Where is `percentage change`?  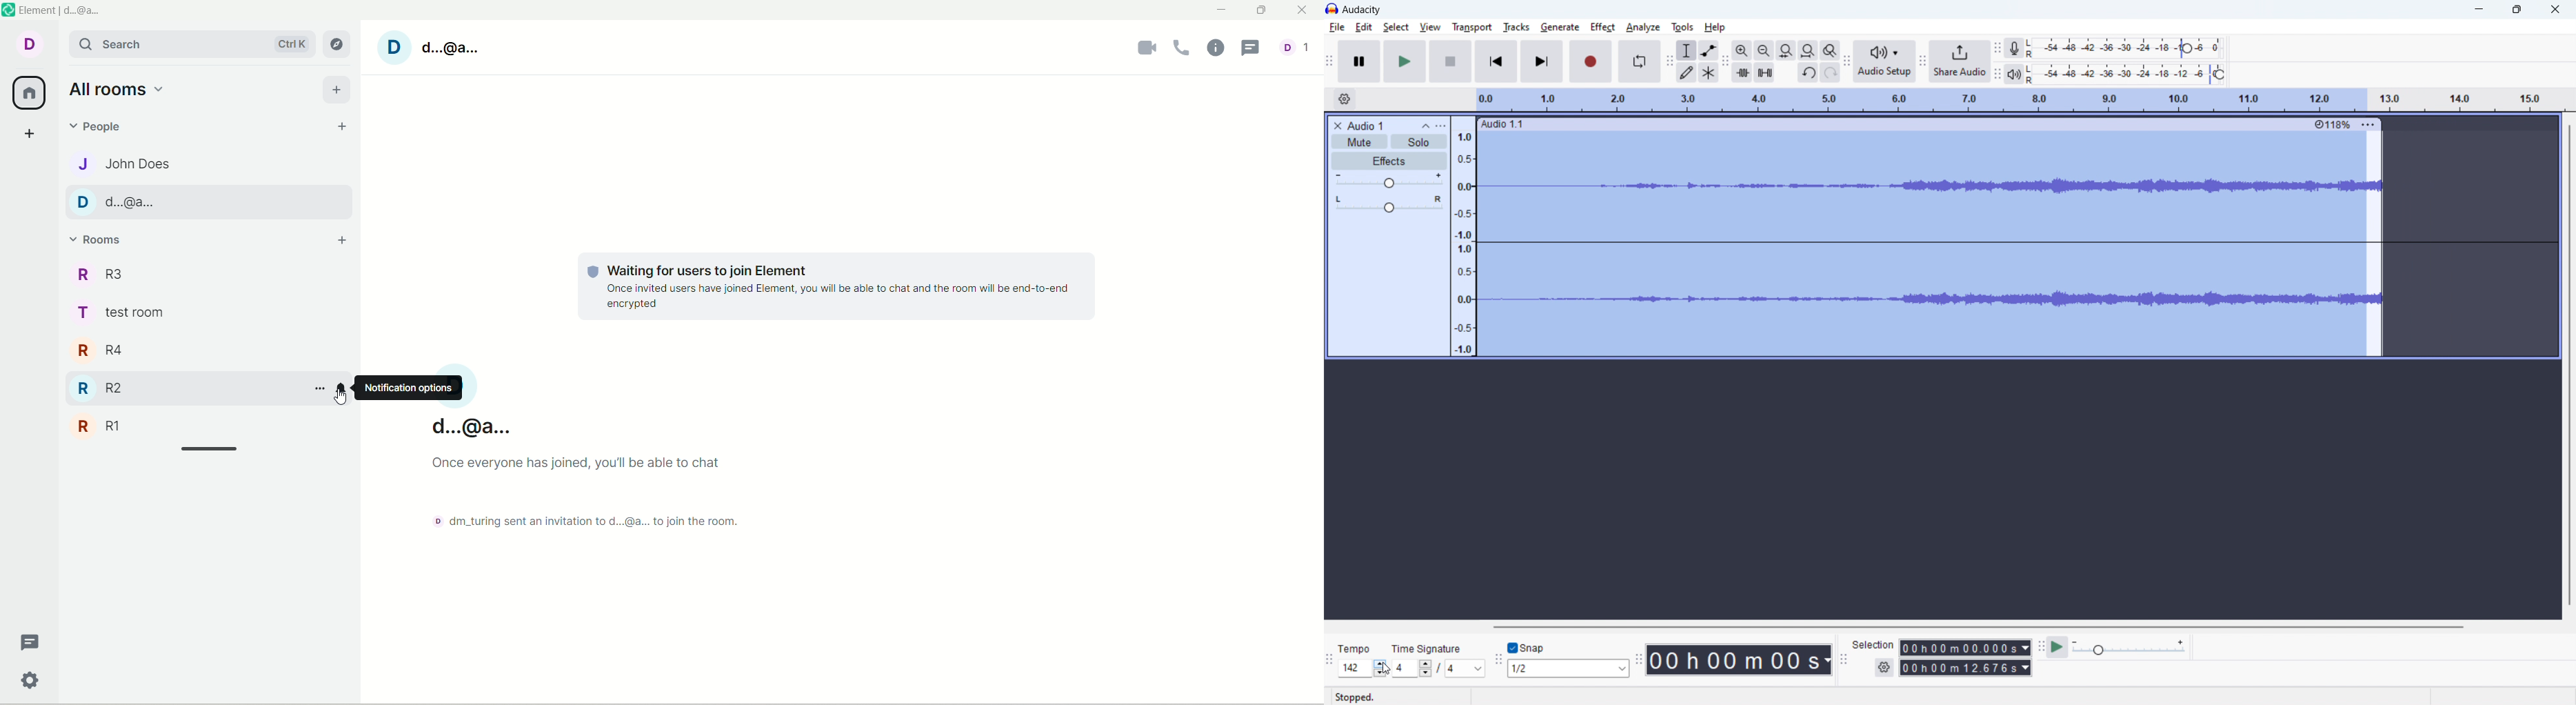
percentage change is located at coordinates (2333, 125).